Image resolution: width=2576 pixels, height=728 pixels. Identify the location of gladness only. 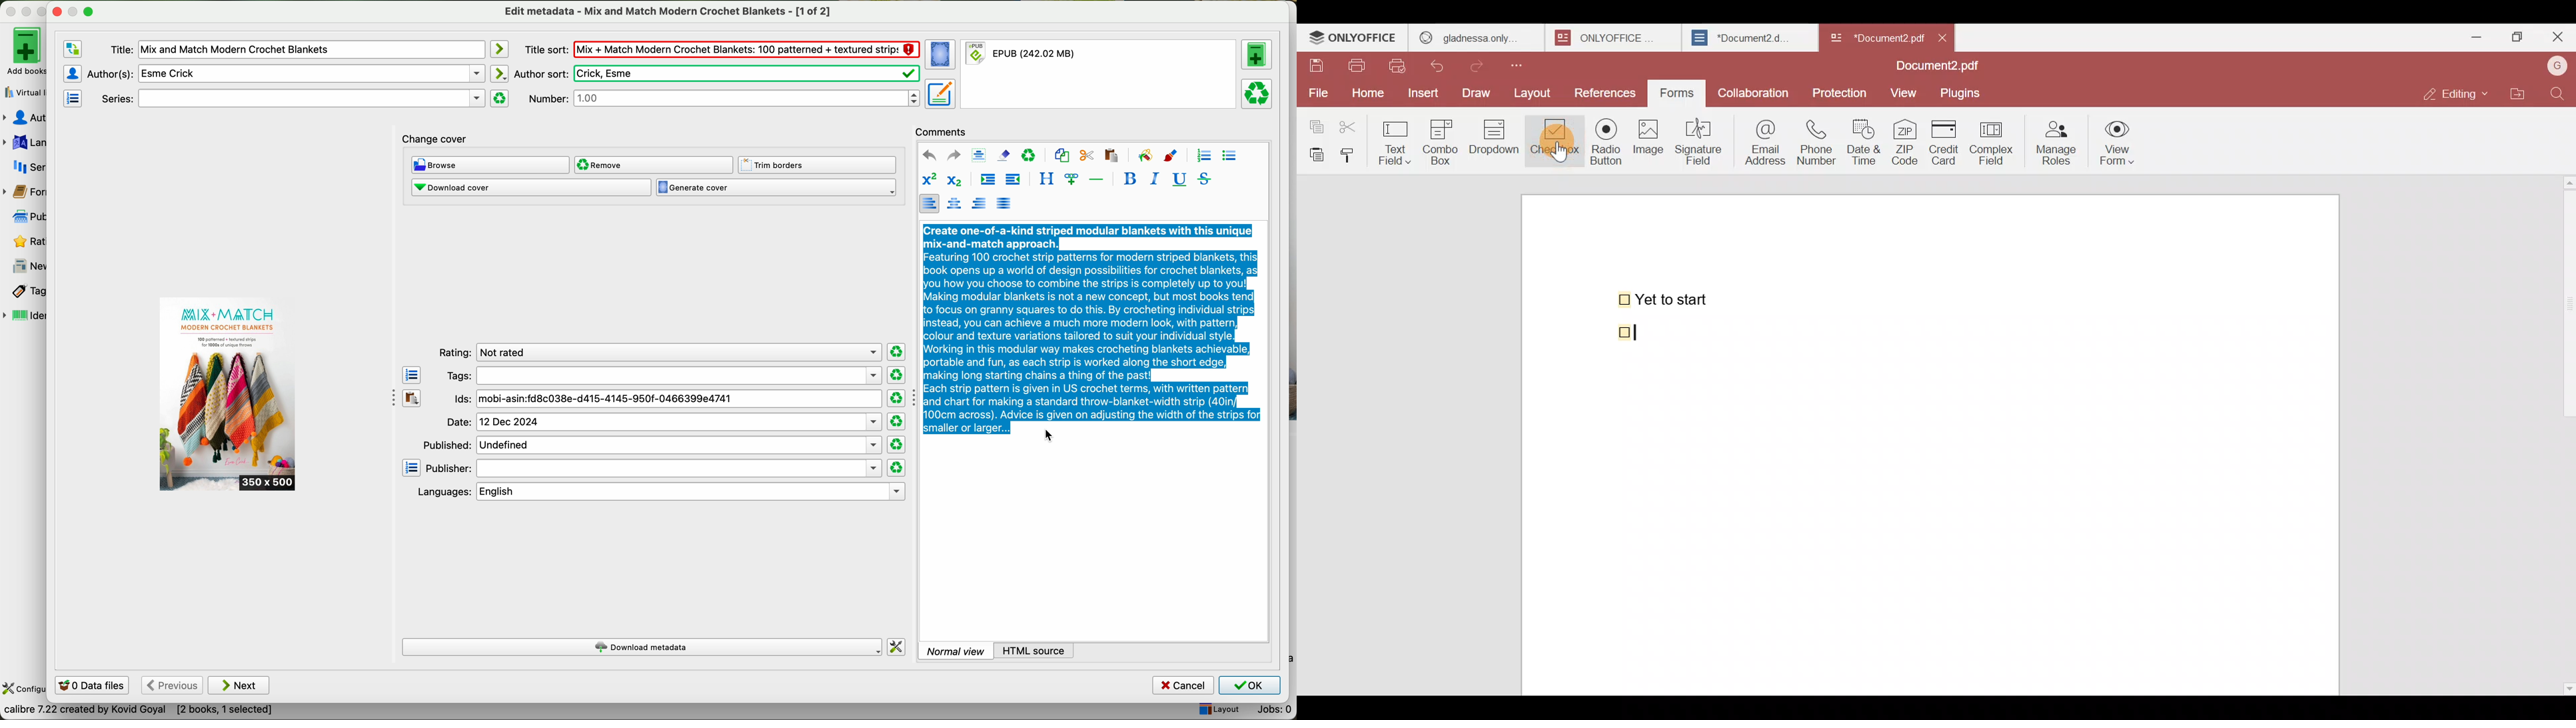
(1475, 35).